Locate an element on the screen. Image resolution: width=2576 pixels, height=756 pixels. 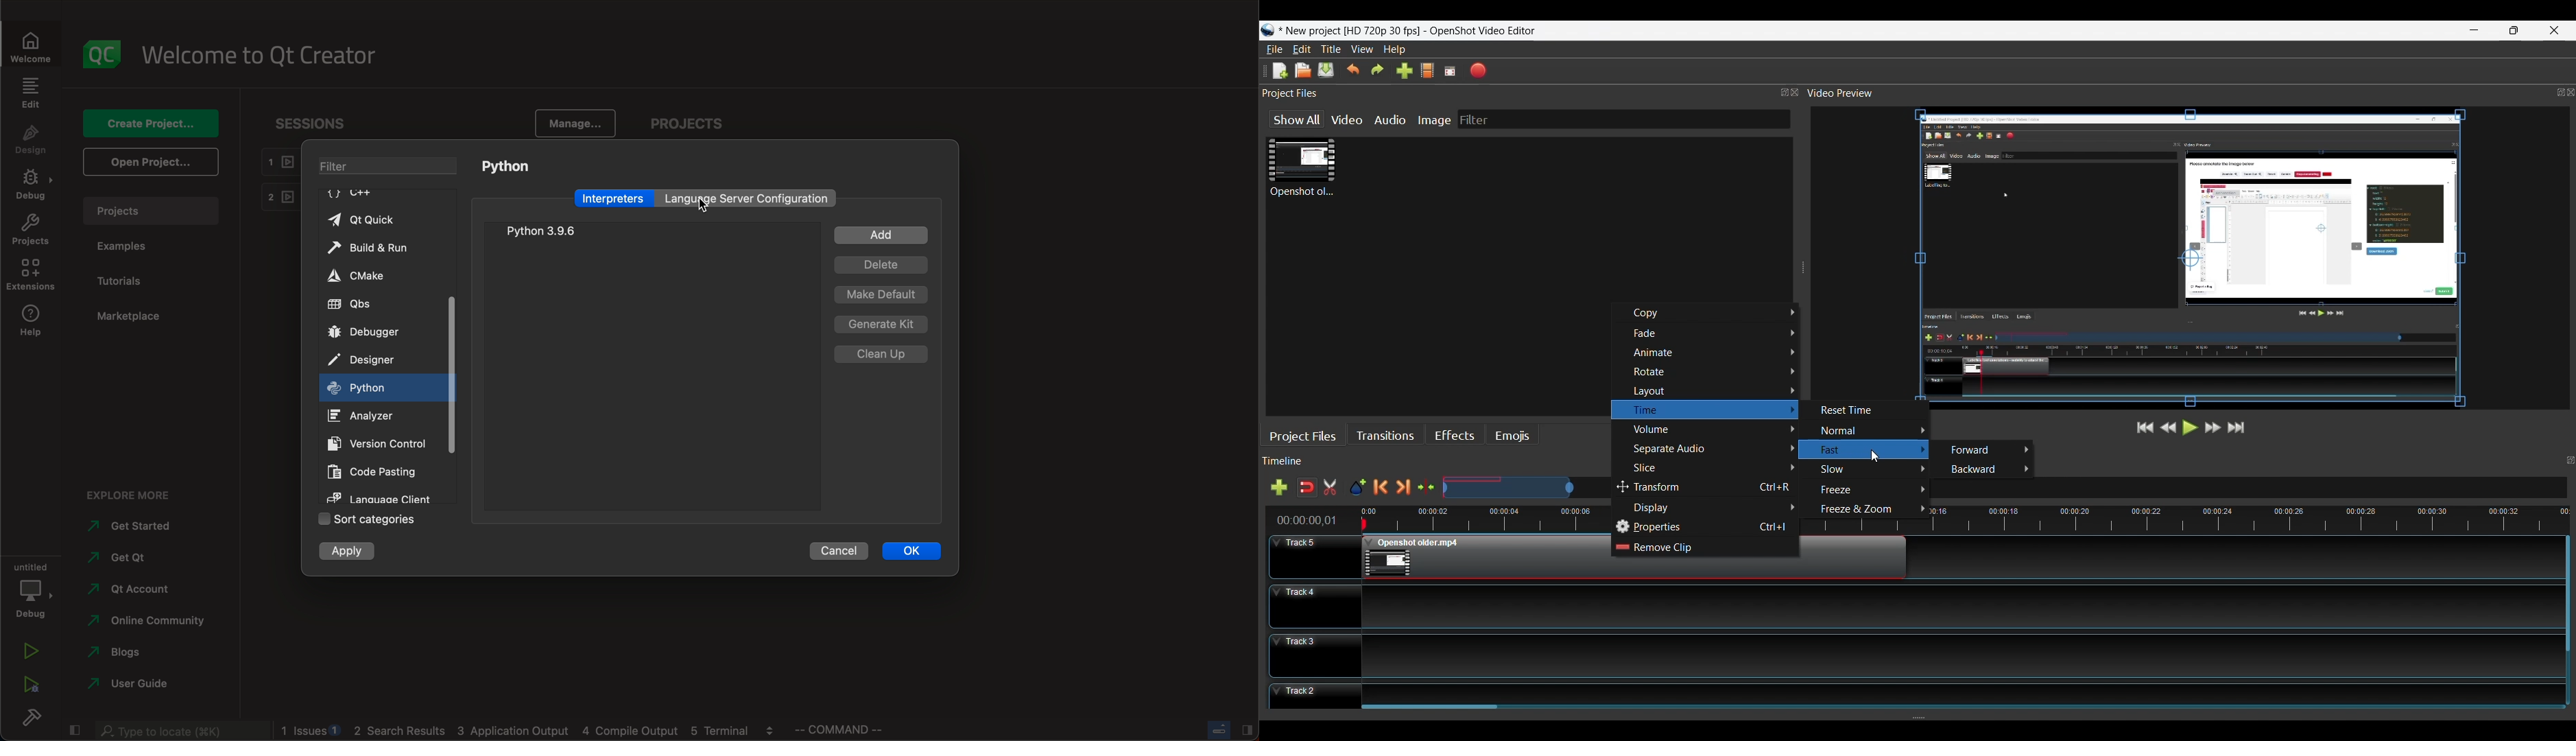
design is located at coordinates (28, 140).